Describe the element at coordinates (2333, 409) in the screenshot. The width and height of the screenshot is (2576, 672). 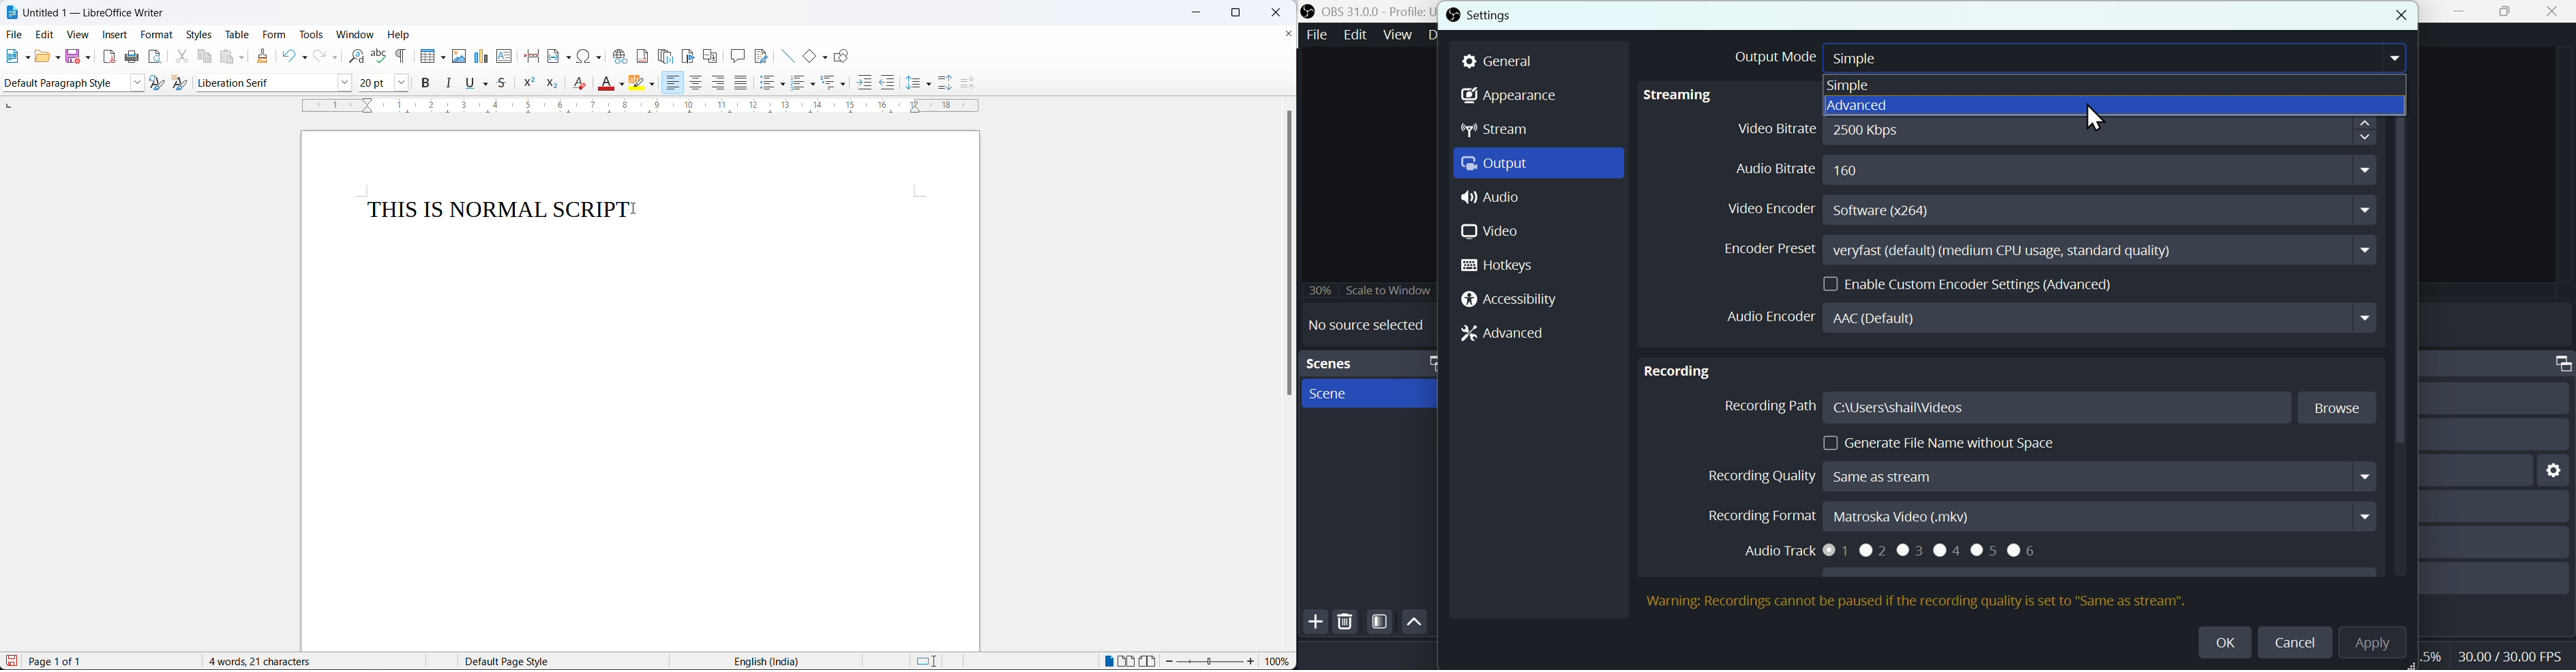
I see `Browse` at that location.